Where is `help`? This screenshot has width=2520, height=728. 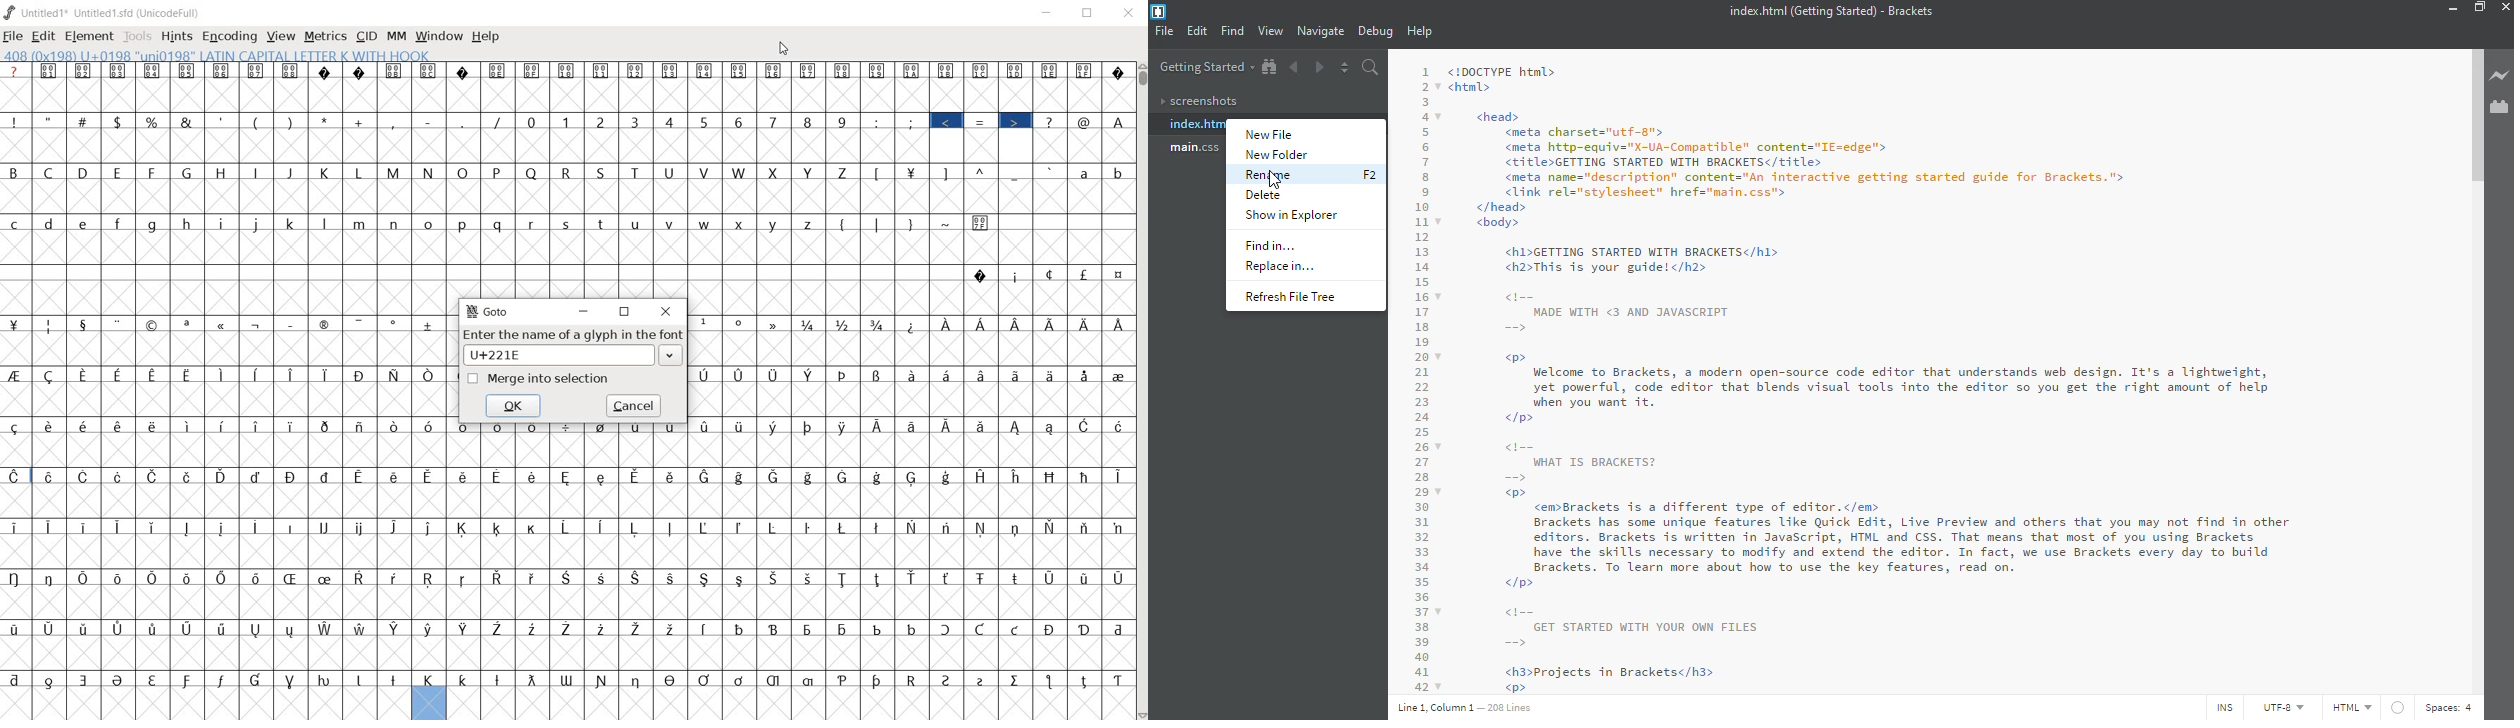 help is located at coordinates (1422, 32).